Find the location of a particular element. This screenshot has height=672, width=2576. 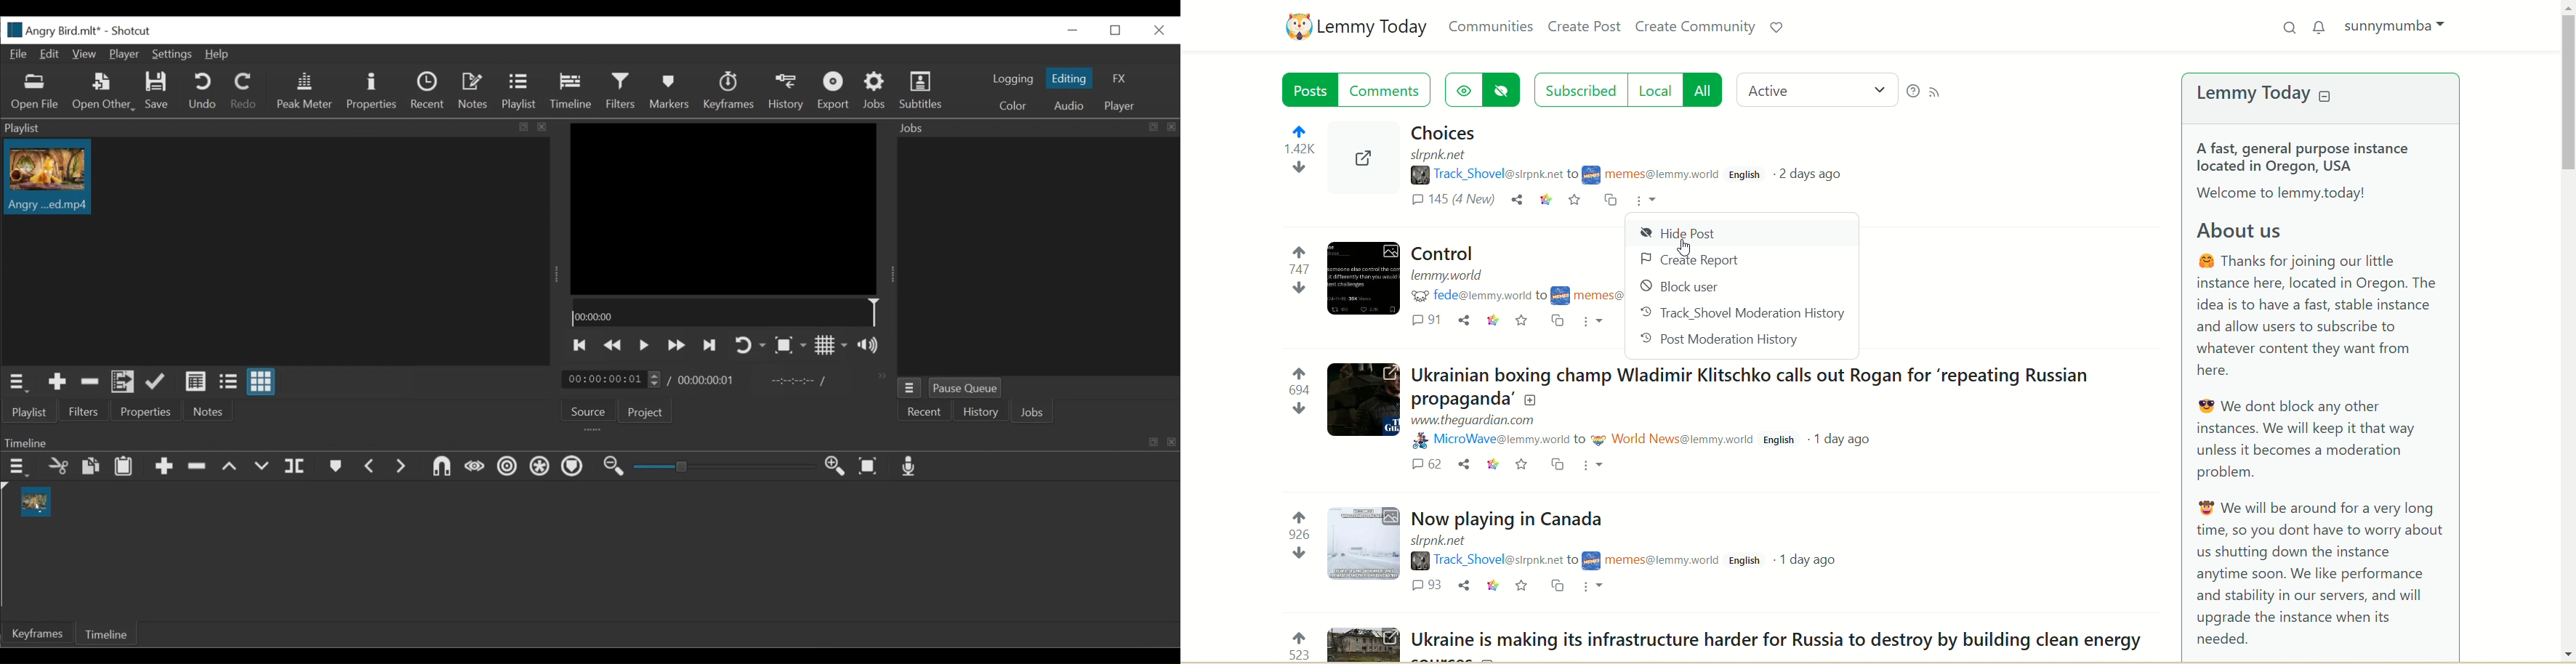

username is located at coordinates (1490, 559).